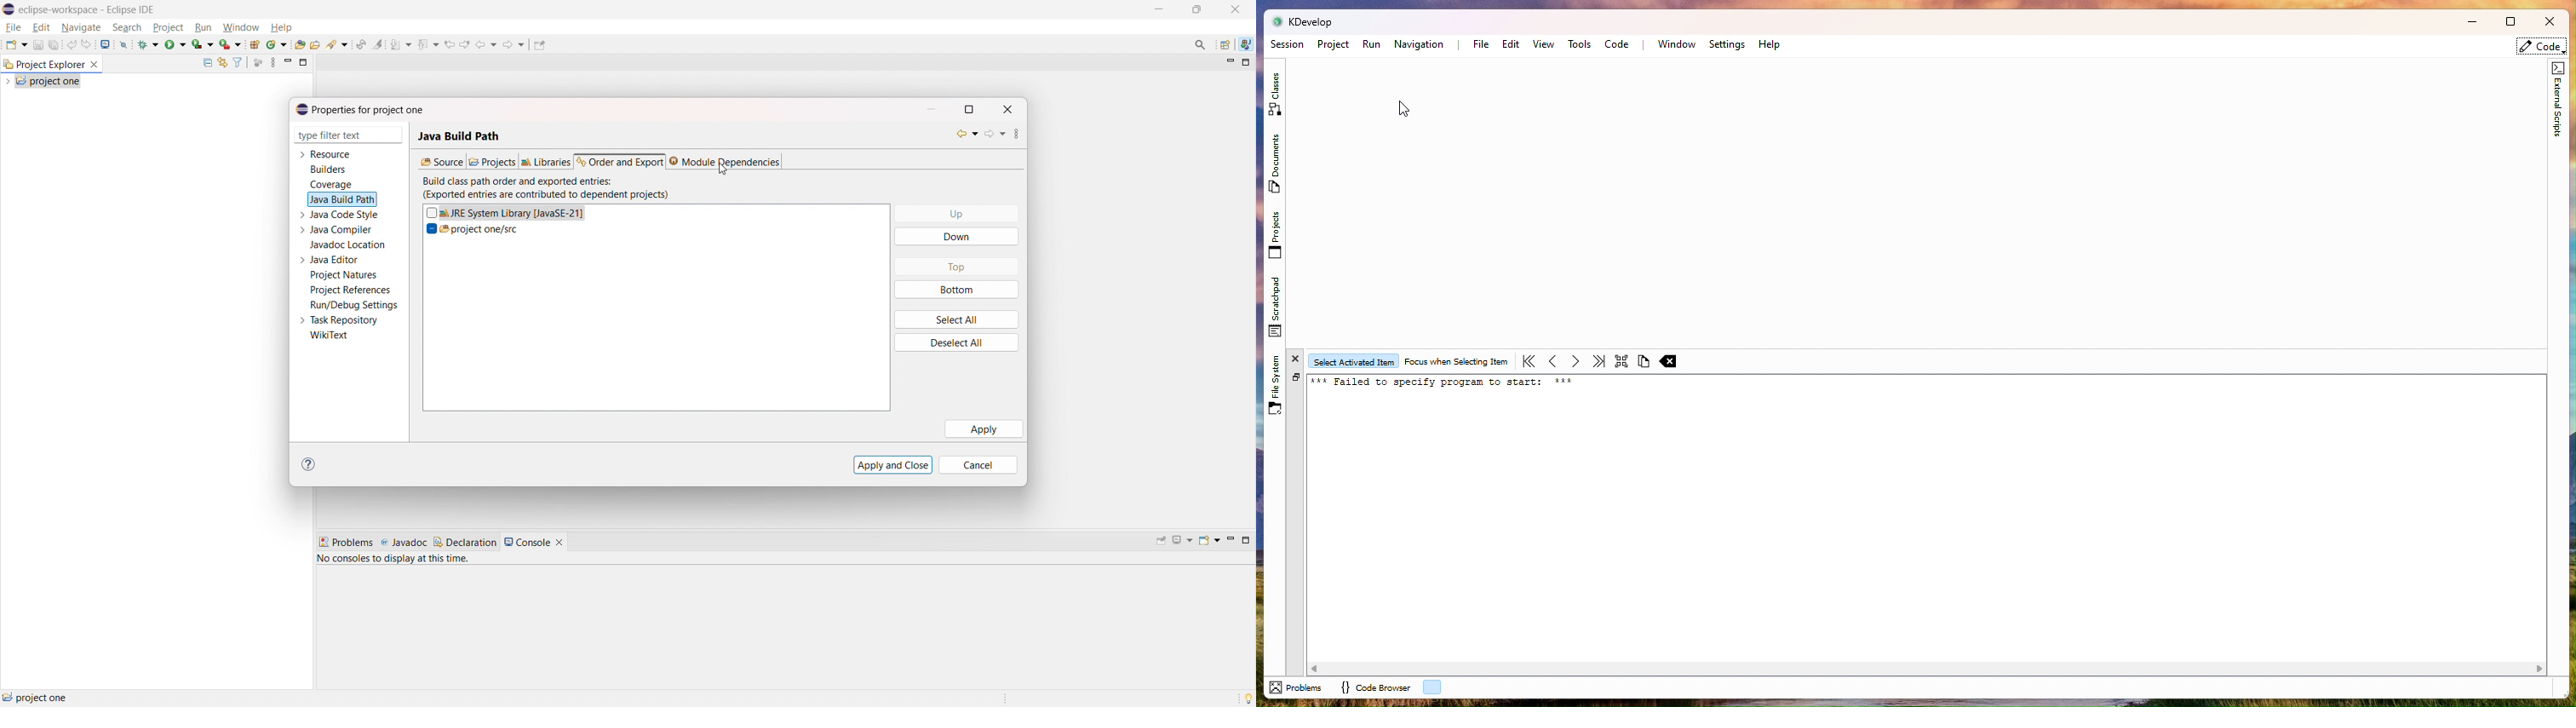  I want to click on next annotation, so click(401, 45).